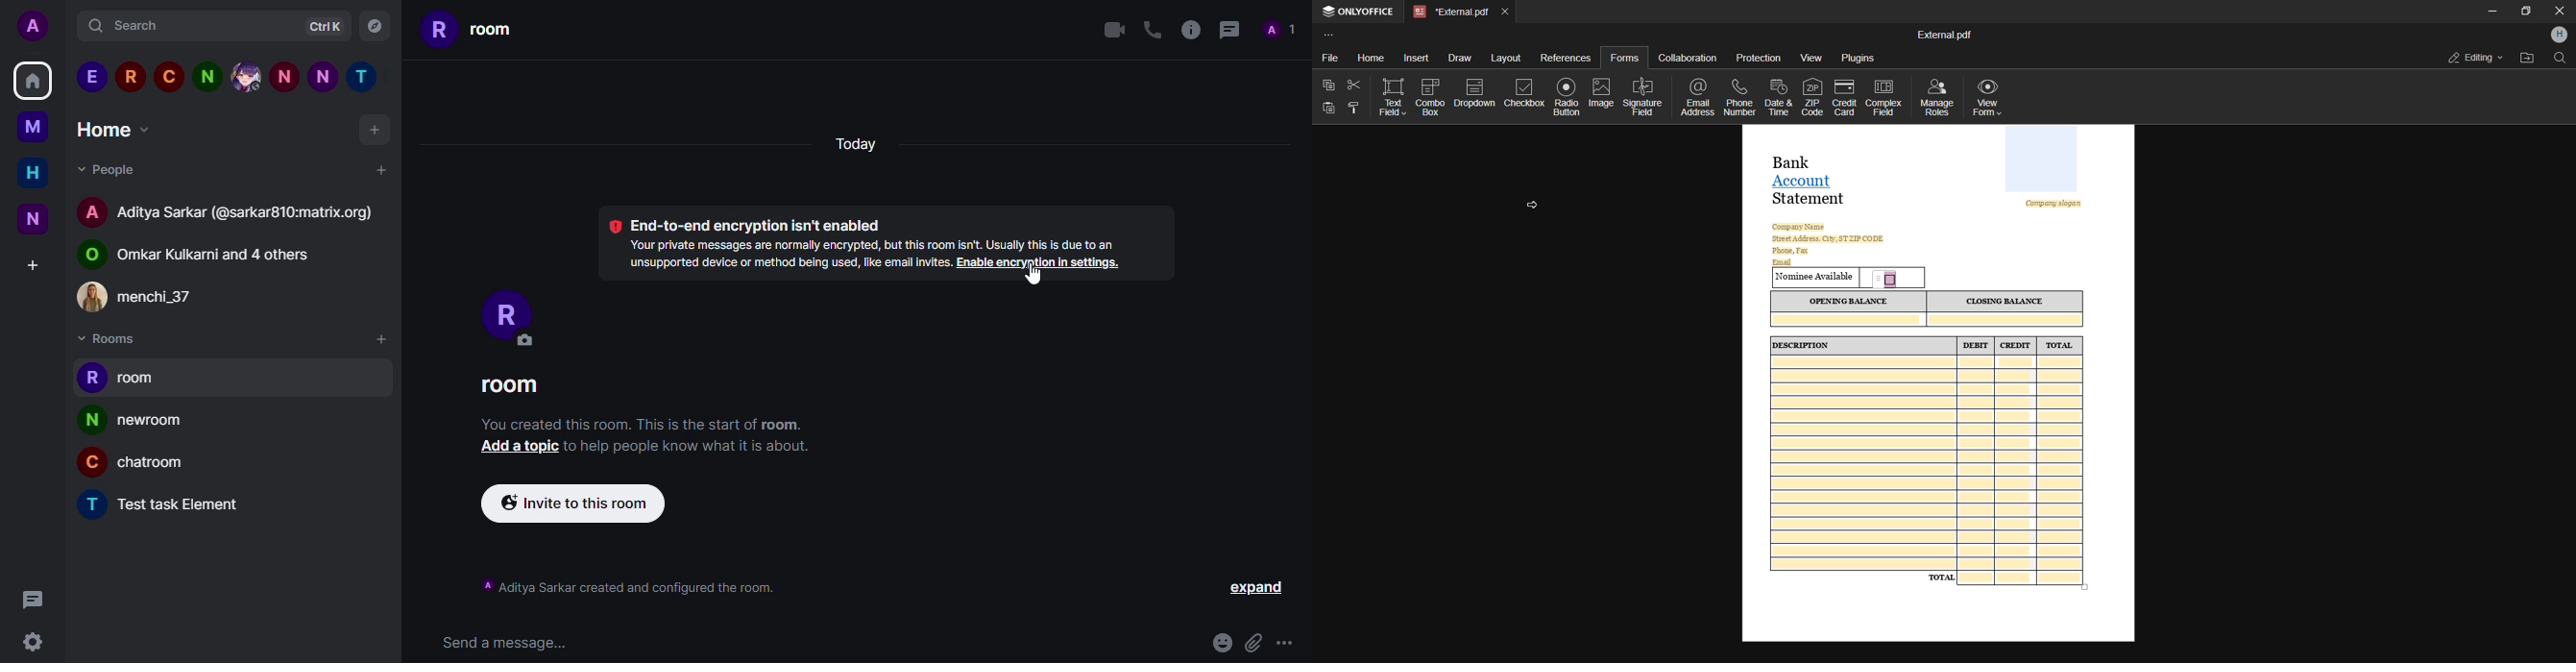  What do you see at coordinates (109, 339) in the screenshot?
I see `rooms` at bounding box center [109, 339].